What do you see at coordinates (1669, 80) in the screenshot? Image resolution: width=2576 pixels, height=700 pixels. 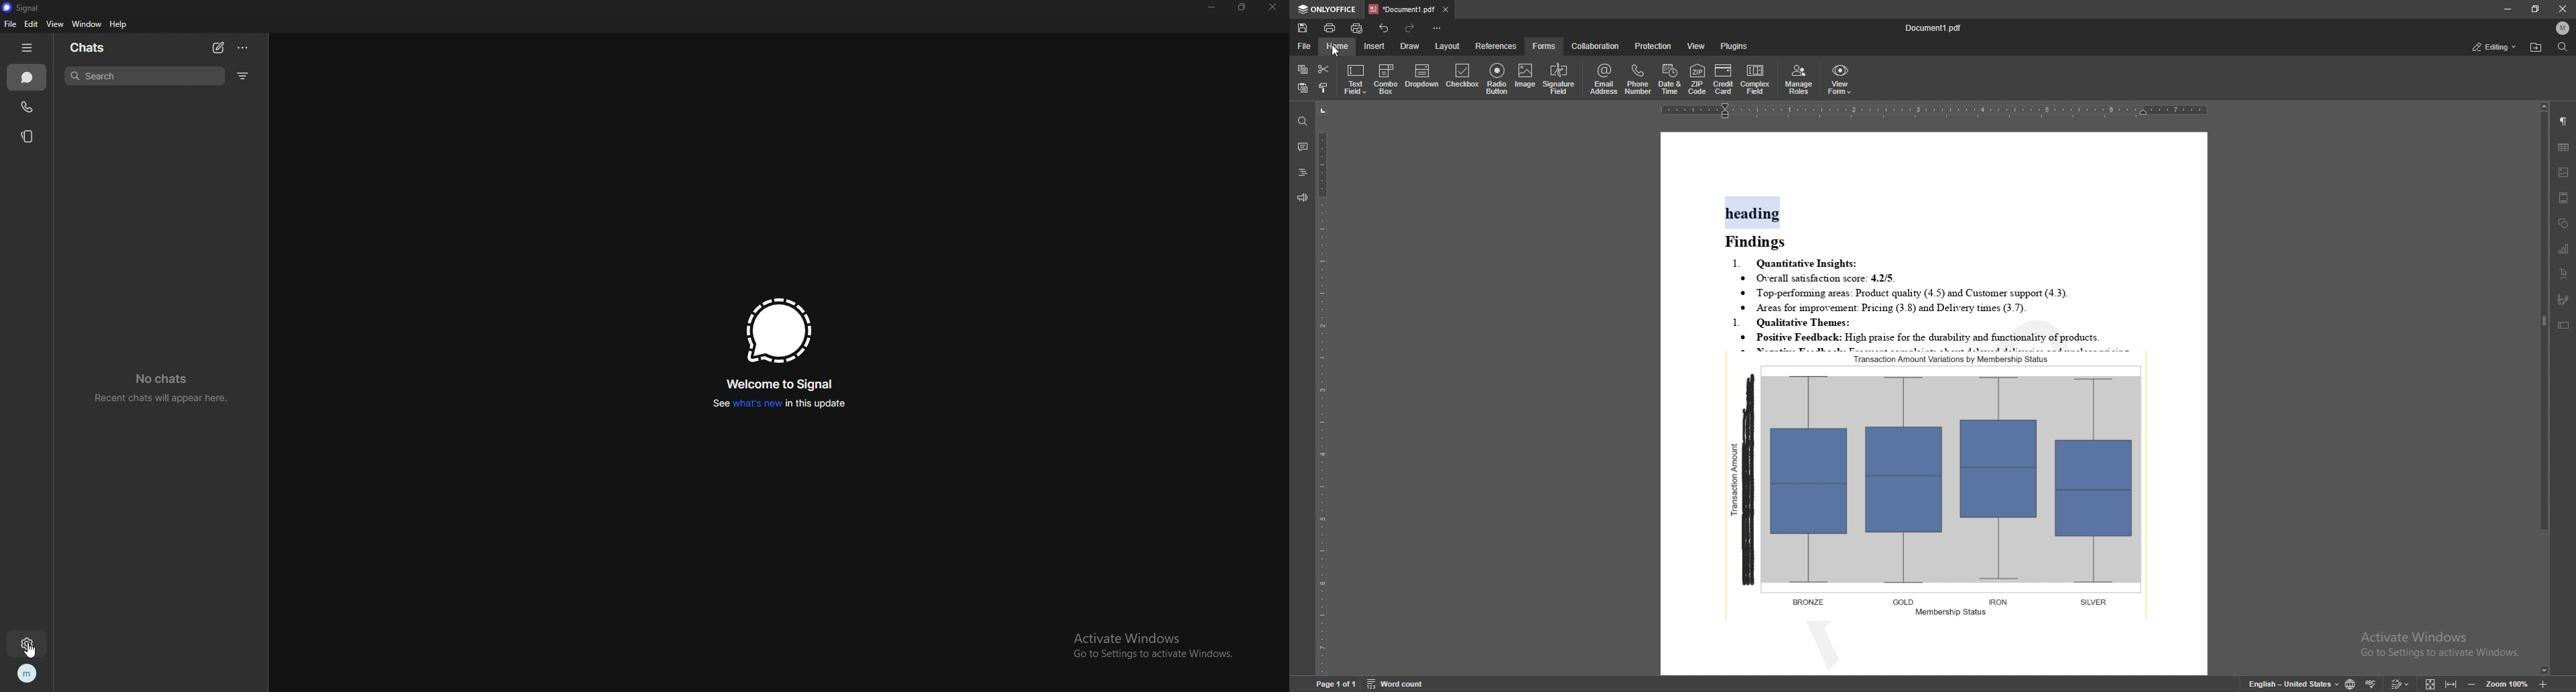 I see `date and time` at bounding box center [1669, 80].